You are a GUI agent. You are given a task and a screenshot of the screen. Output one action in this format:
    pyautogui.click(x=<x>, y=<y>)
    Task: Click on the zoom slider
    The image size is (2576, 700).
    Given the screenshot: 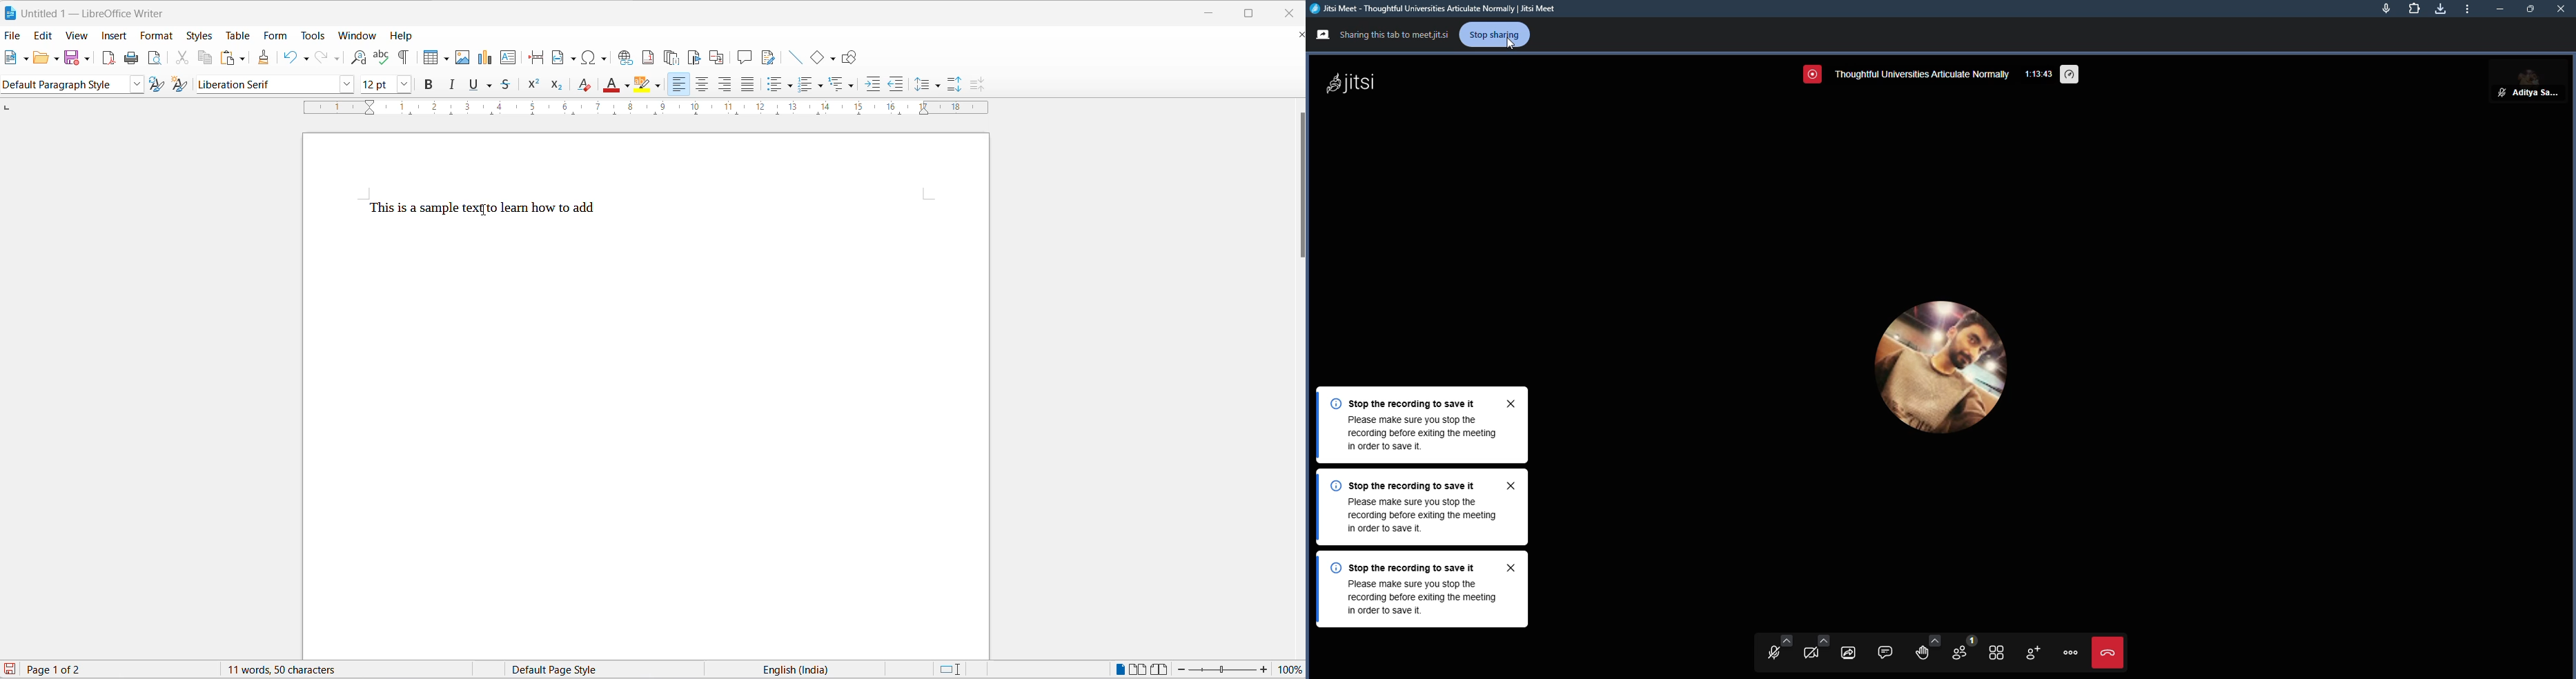 What is the action you would take?
    pyautogui.click(x=1223, y=670)
    